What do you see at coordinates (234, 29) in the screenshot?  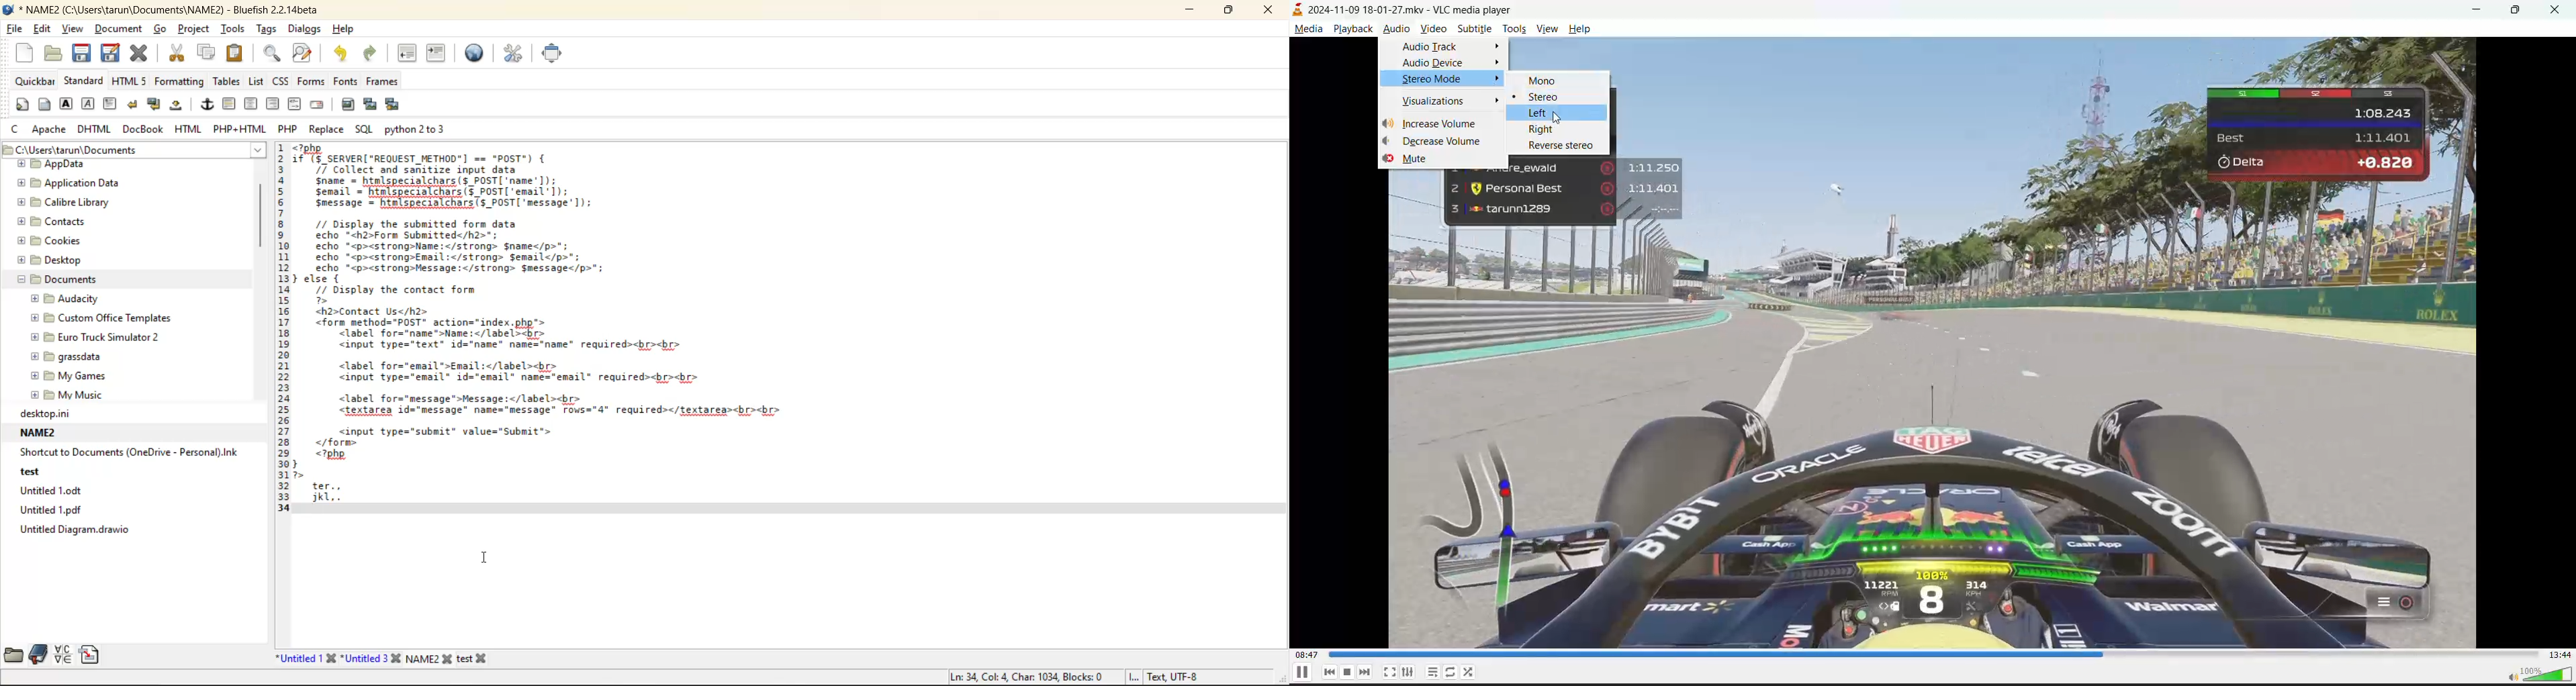 I see `tools` at bounding box center [234, 29].